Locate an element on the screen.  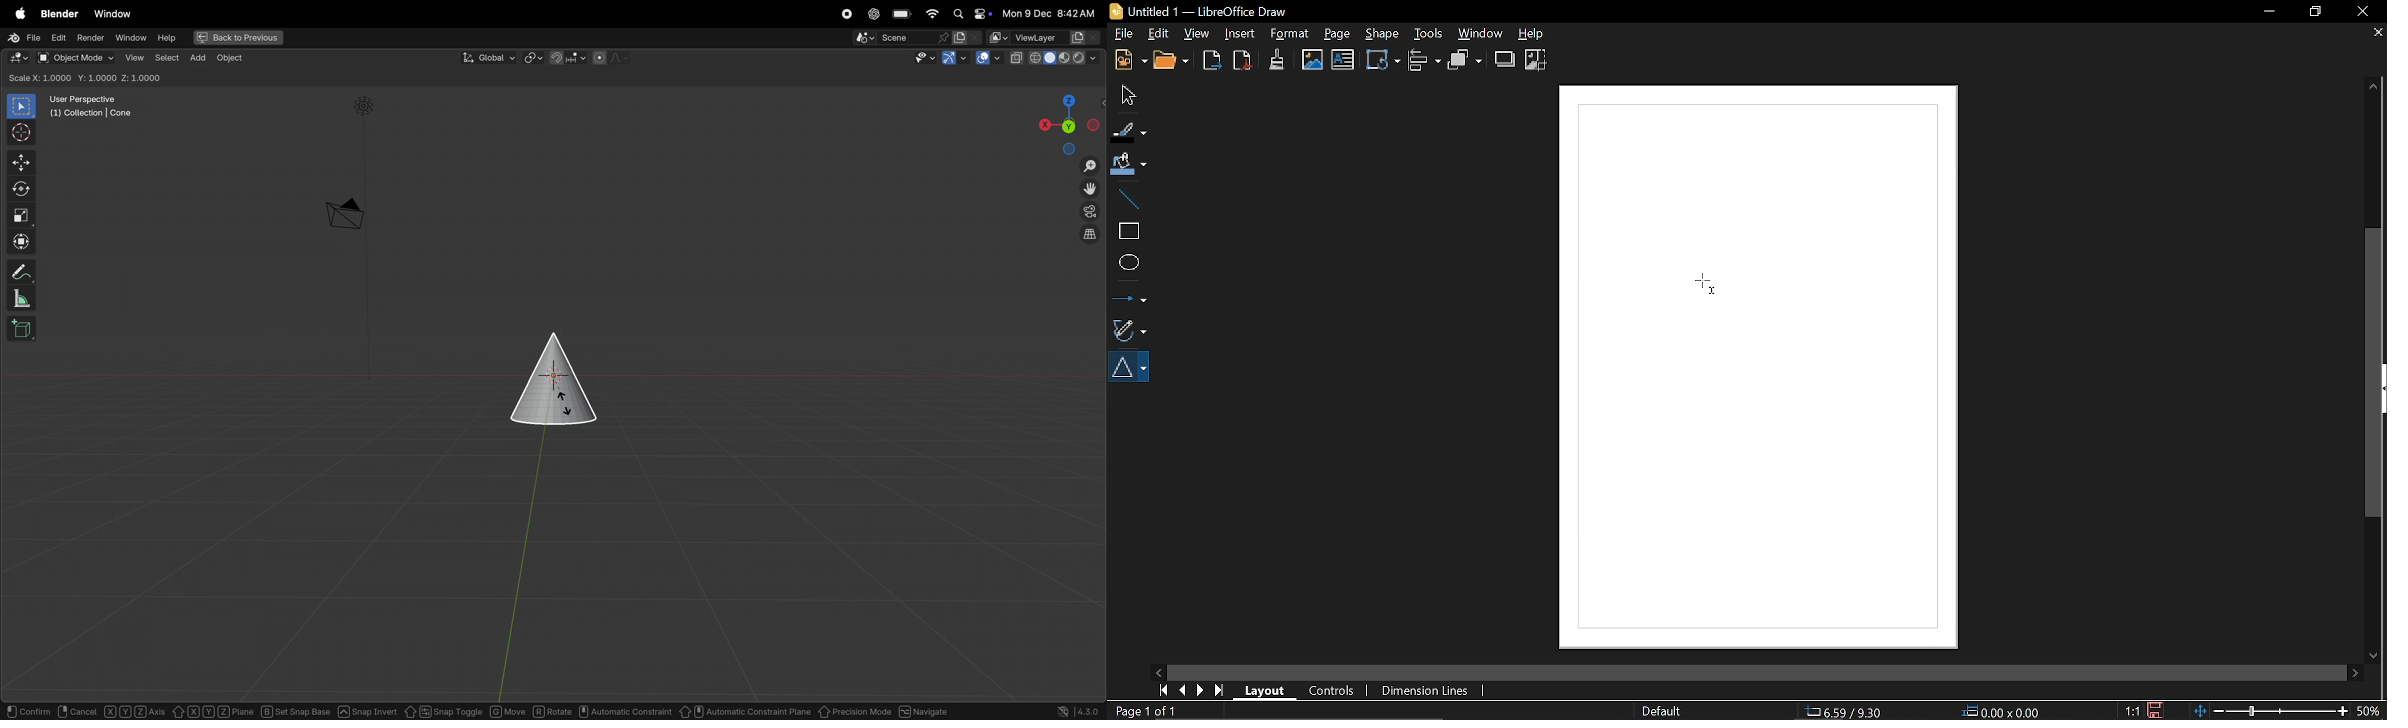
Export is located at coordinates (1213, 62).